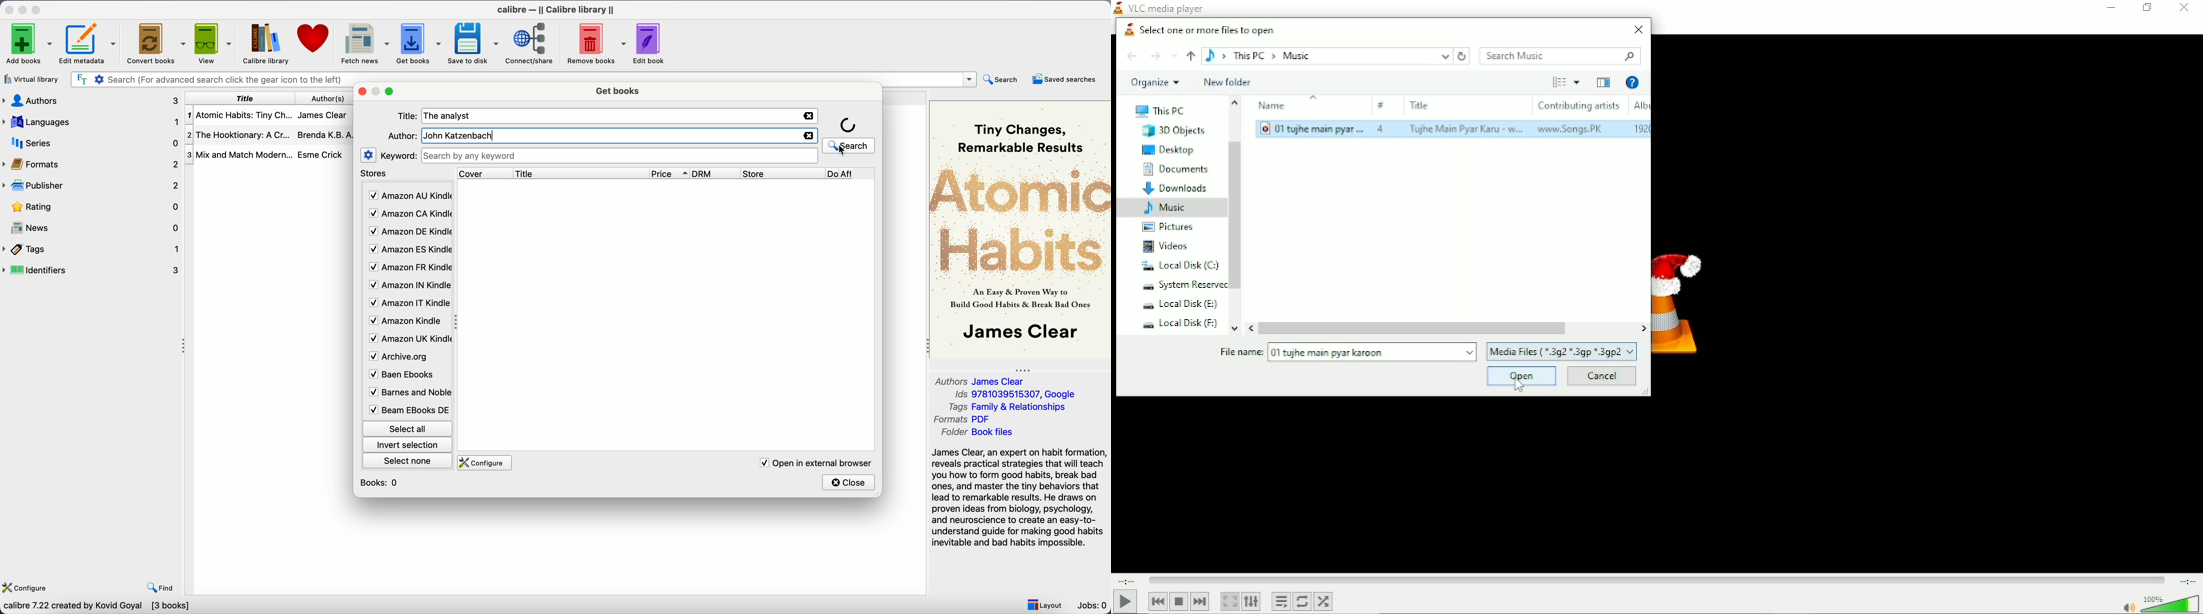 This screenshot has width=2212, height=616. What do you see at coordinates (1155, 602) in the screenshot?
I see `Previous` at bounding box center [1155, 602].